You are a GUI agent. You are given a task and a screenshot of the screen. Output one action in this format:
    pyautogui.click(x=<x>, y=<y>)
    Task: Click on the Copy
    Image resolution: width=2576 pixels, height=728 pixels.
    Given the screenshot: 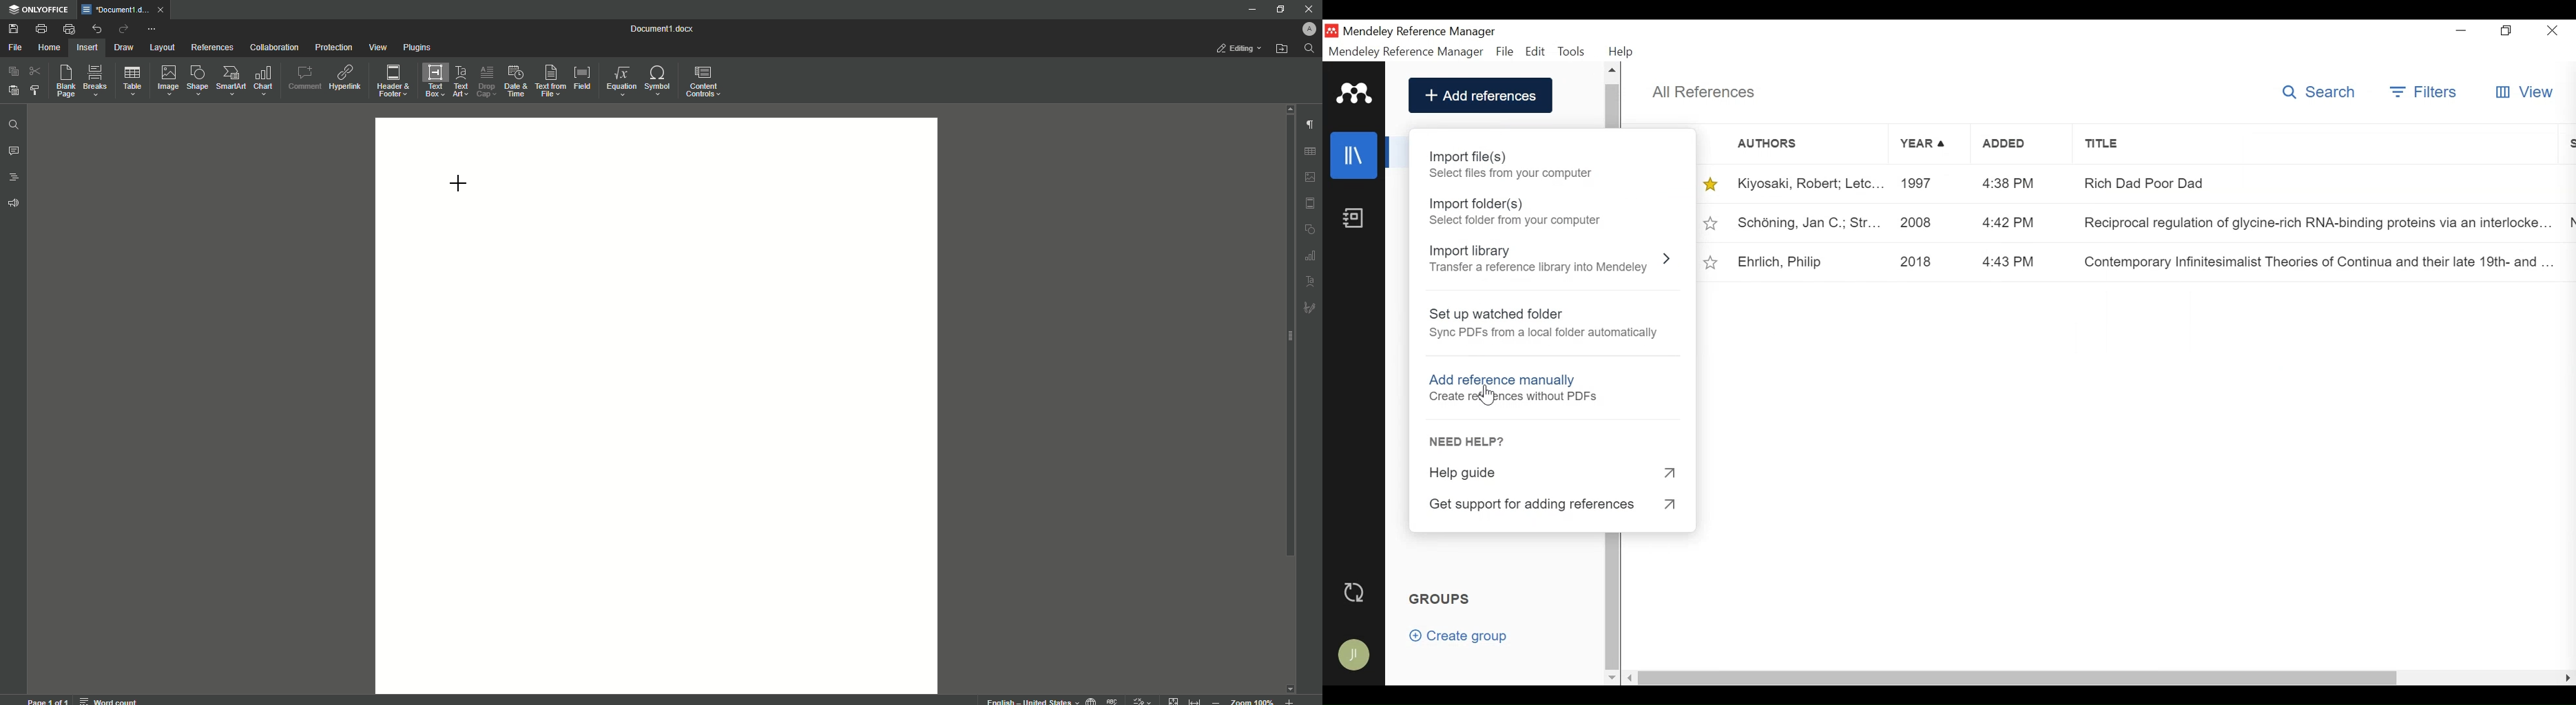 What is the action you would take?
    pyautogui.click(x=14, y=72)
    